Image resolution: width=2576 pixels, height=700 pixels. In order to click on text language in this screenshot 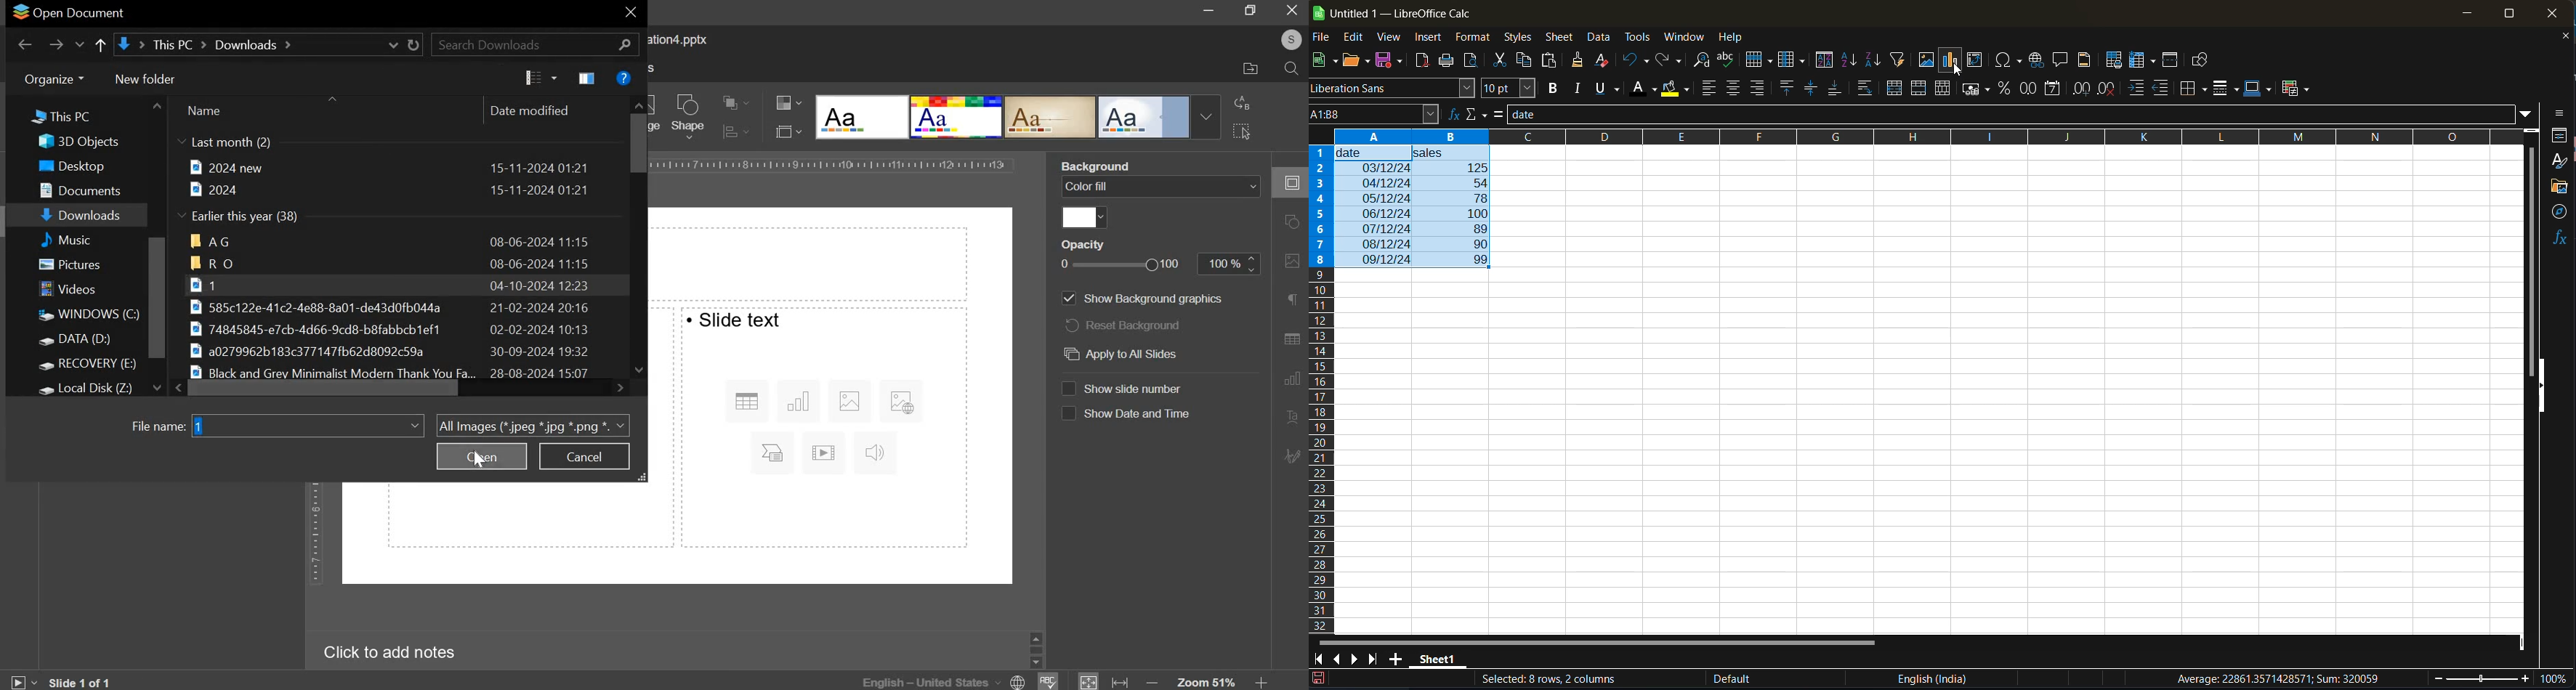, I will do `click(1932, 678)`.